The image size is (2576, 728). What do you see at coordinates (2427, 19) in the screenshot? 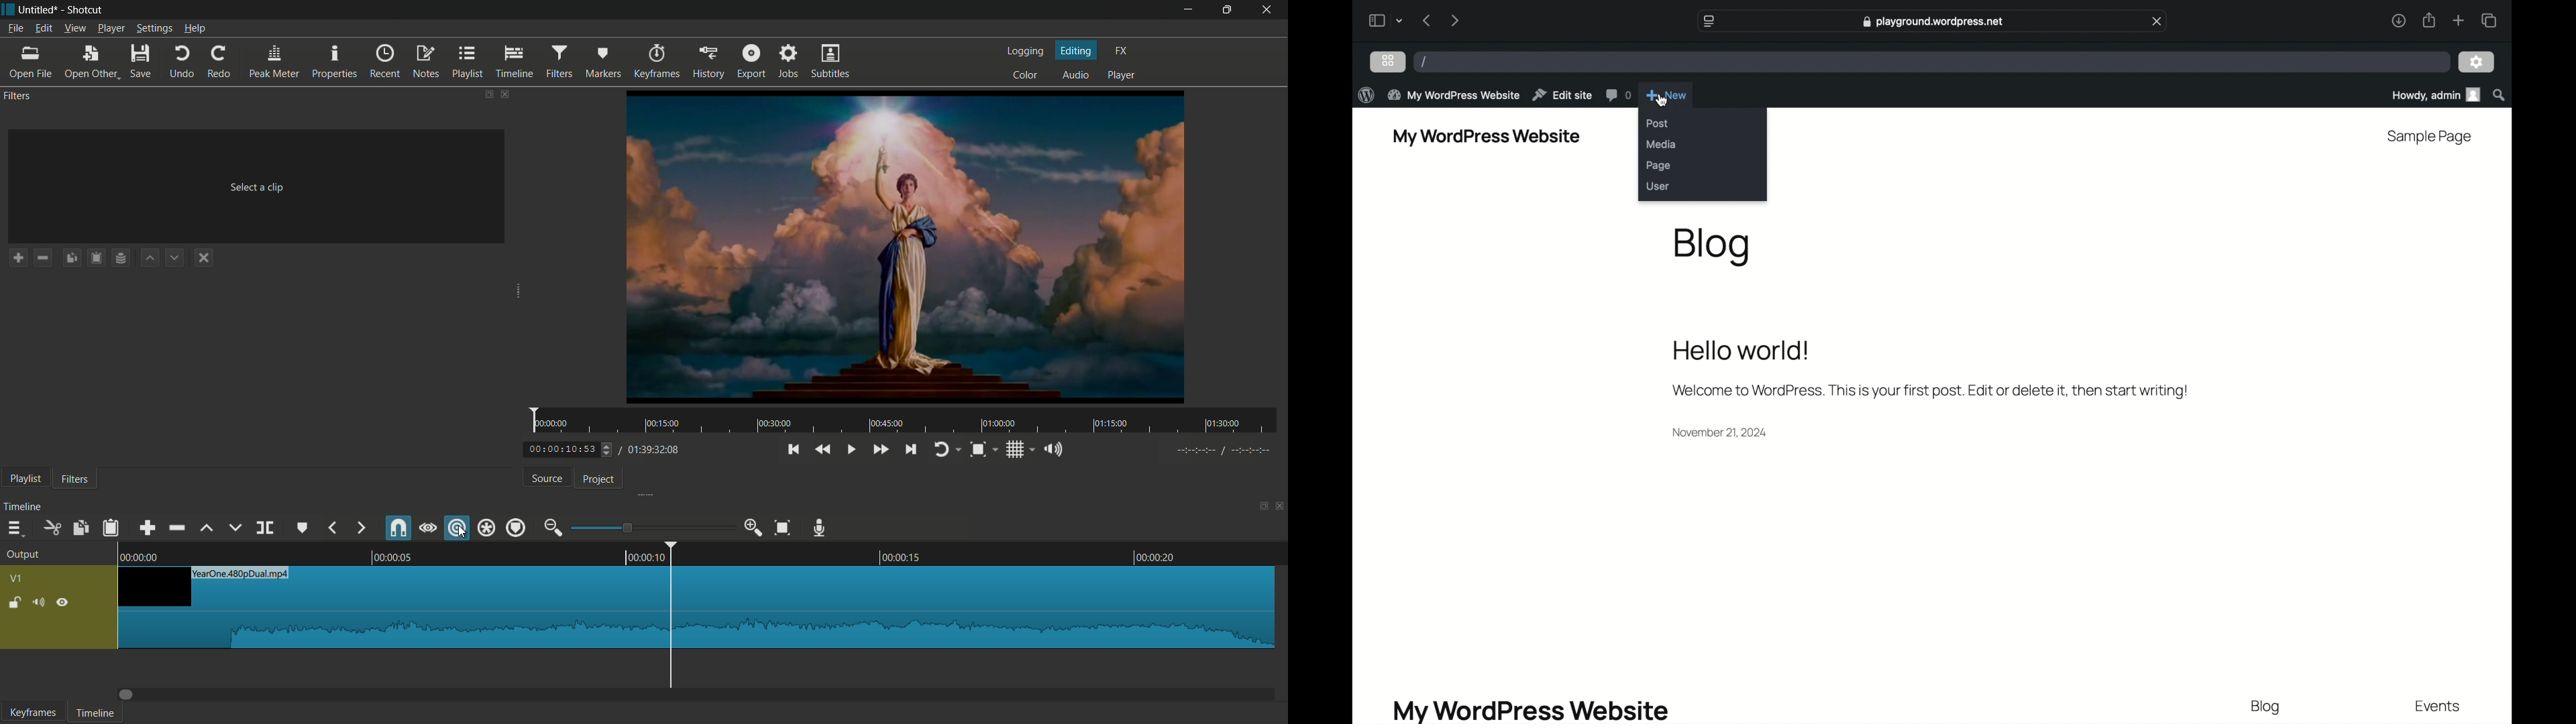
I see `share` at bounding box center [2427, 19].